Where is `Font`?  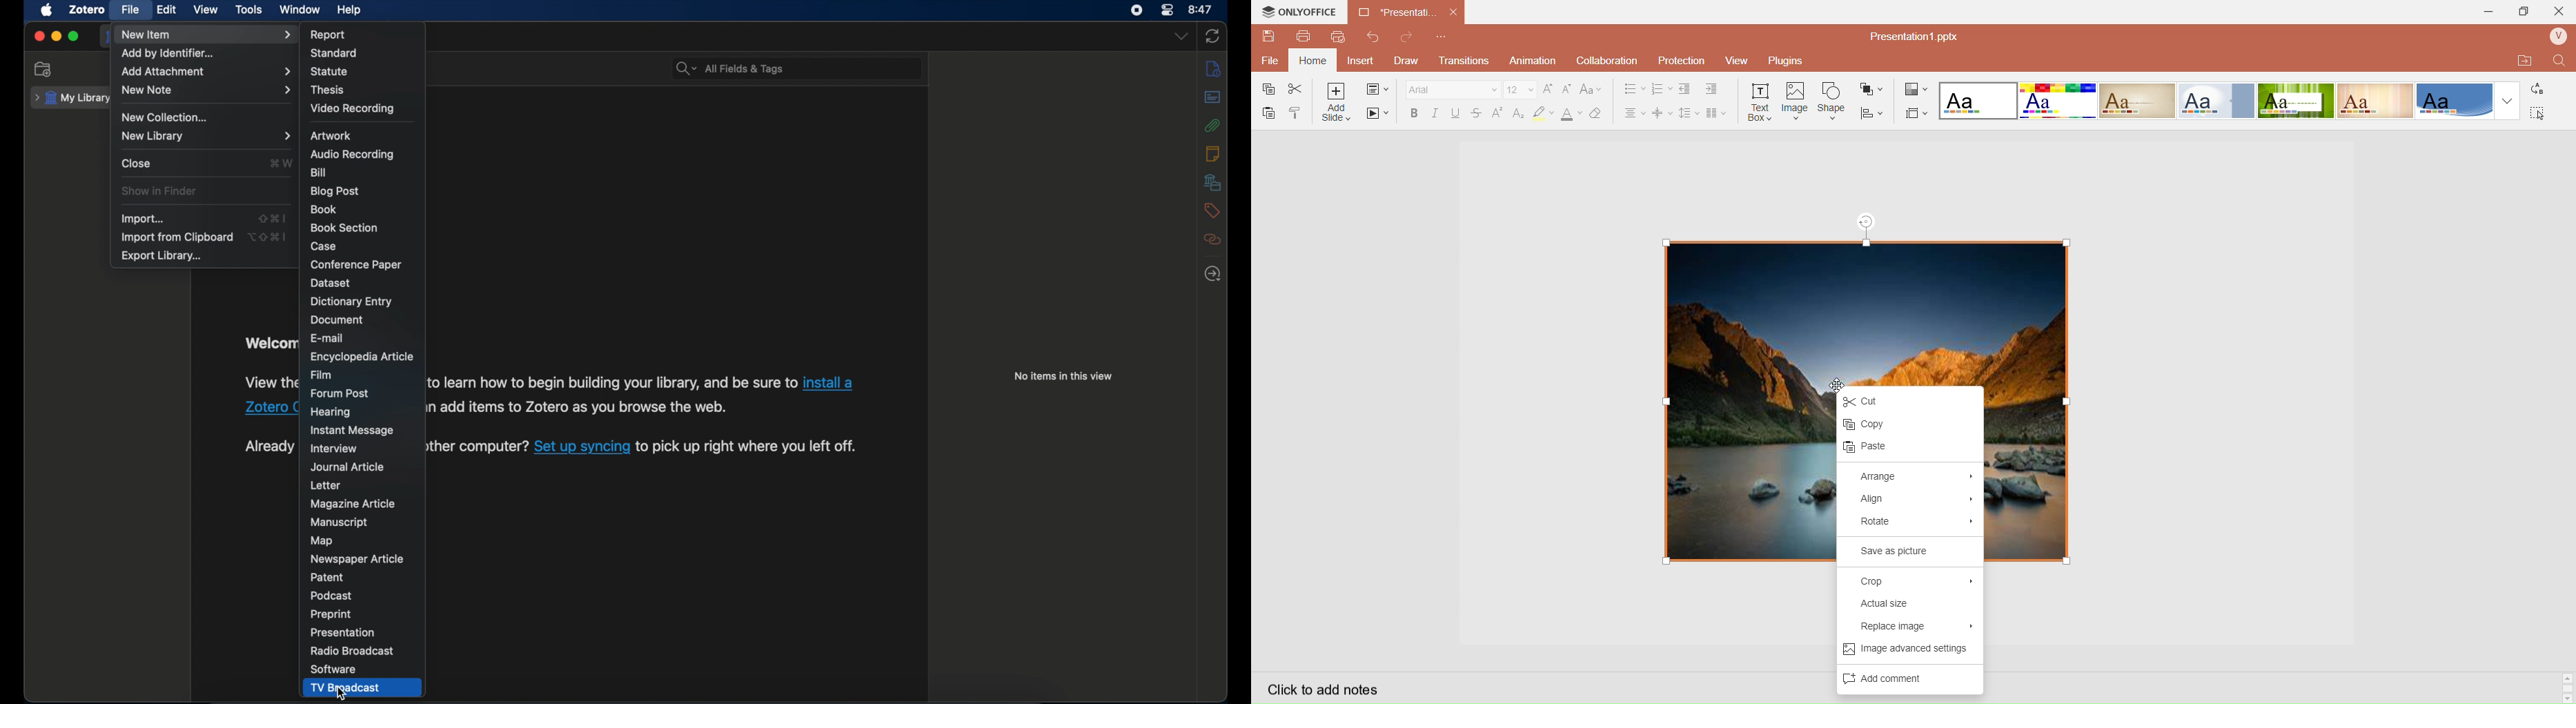
Font is located at coordinates (1453, 89).